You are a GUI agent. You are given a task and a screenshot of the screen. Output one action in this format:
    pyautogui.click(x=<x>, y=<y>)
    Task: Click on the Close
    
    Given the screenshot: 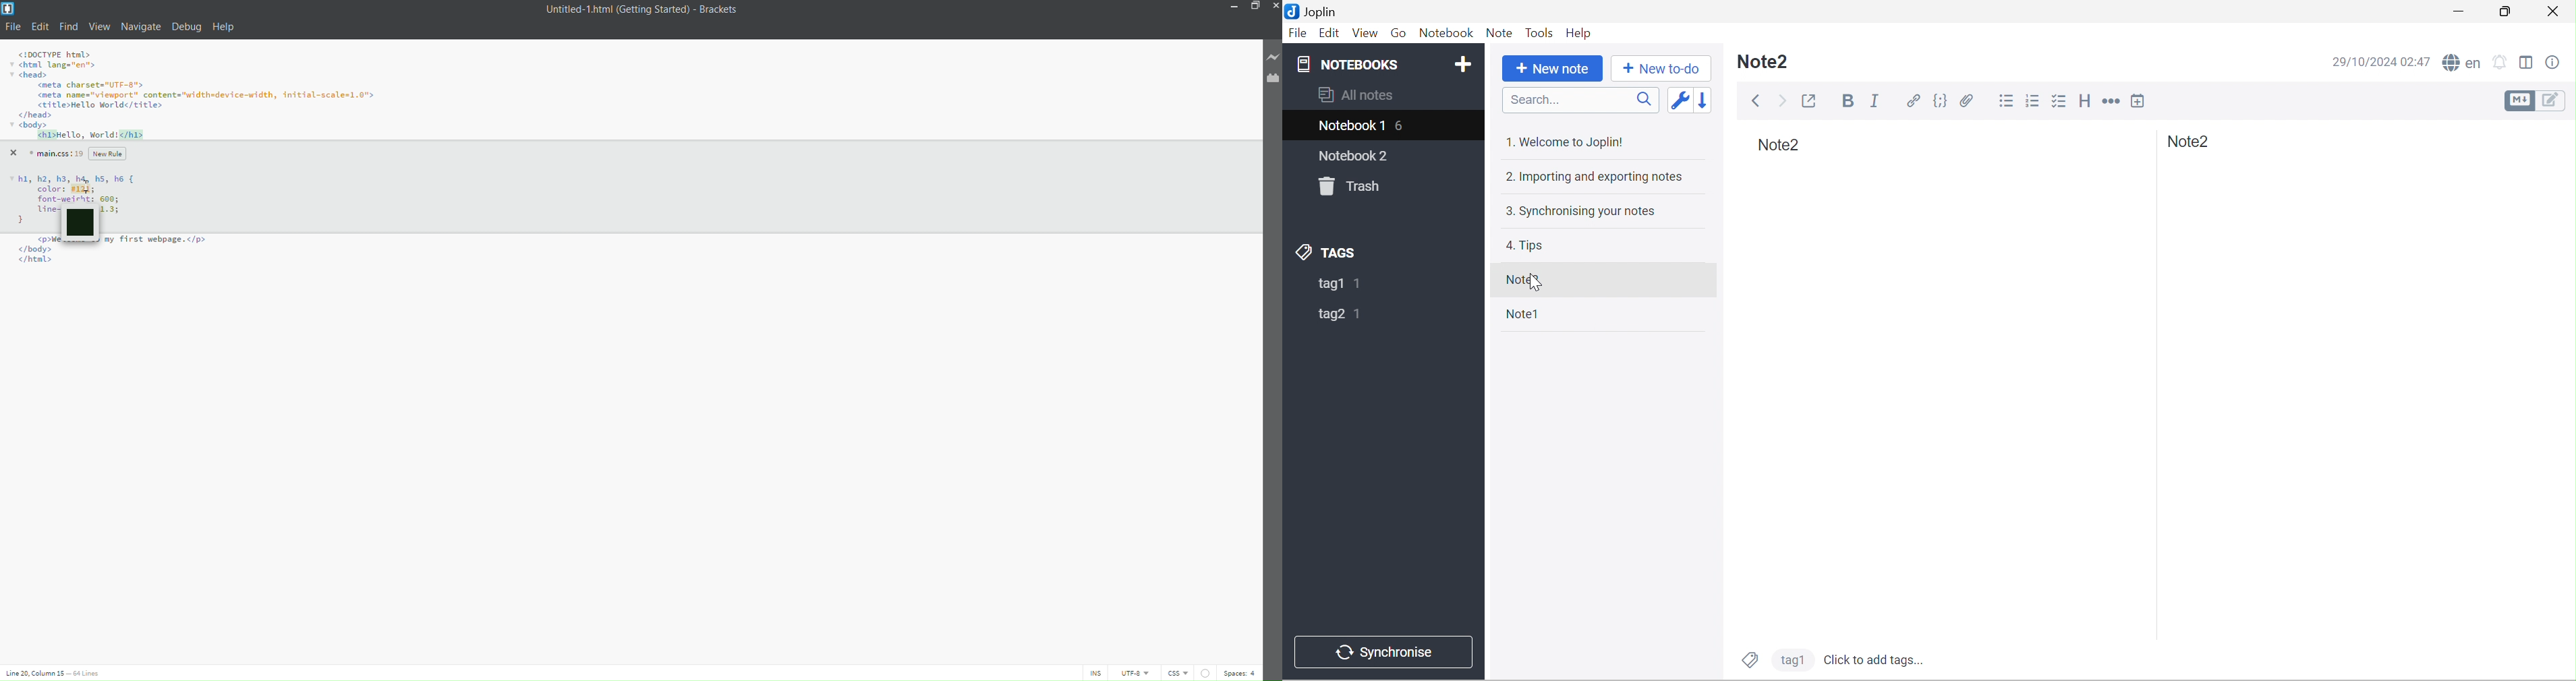 What is the action you would take?
    pyautogui.click(x=2556, y=12)
    